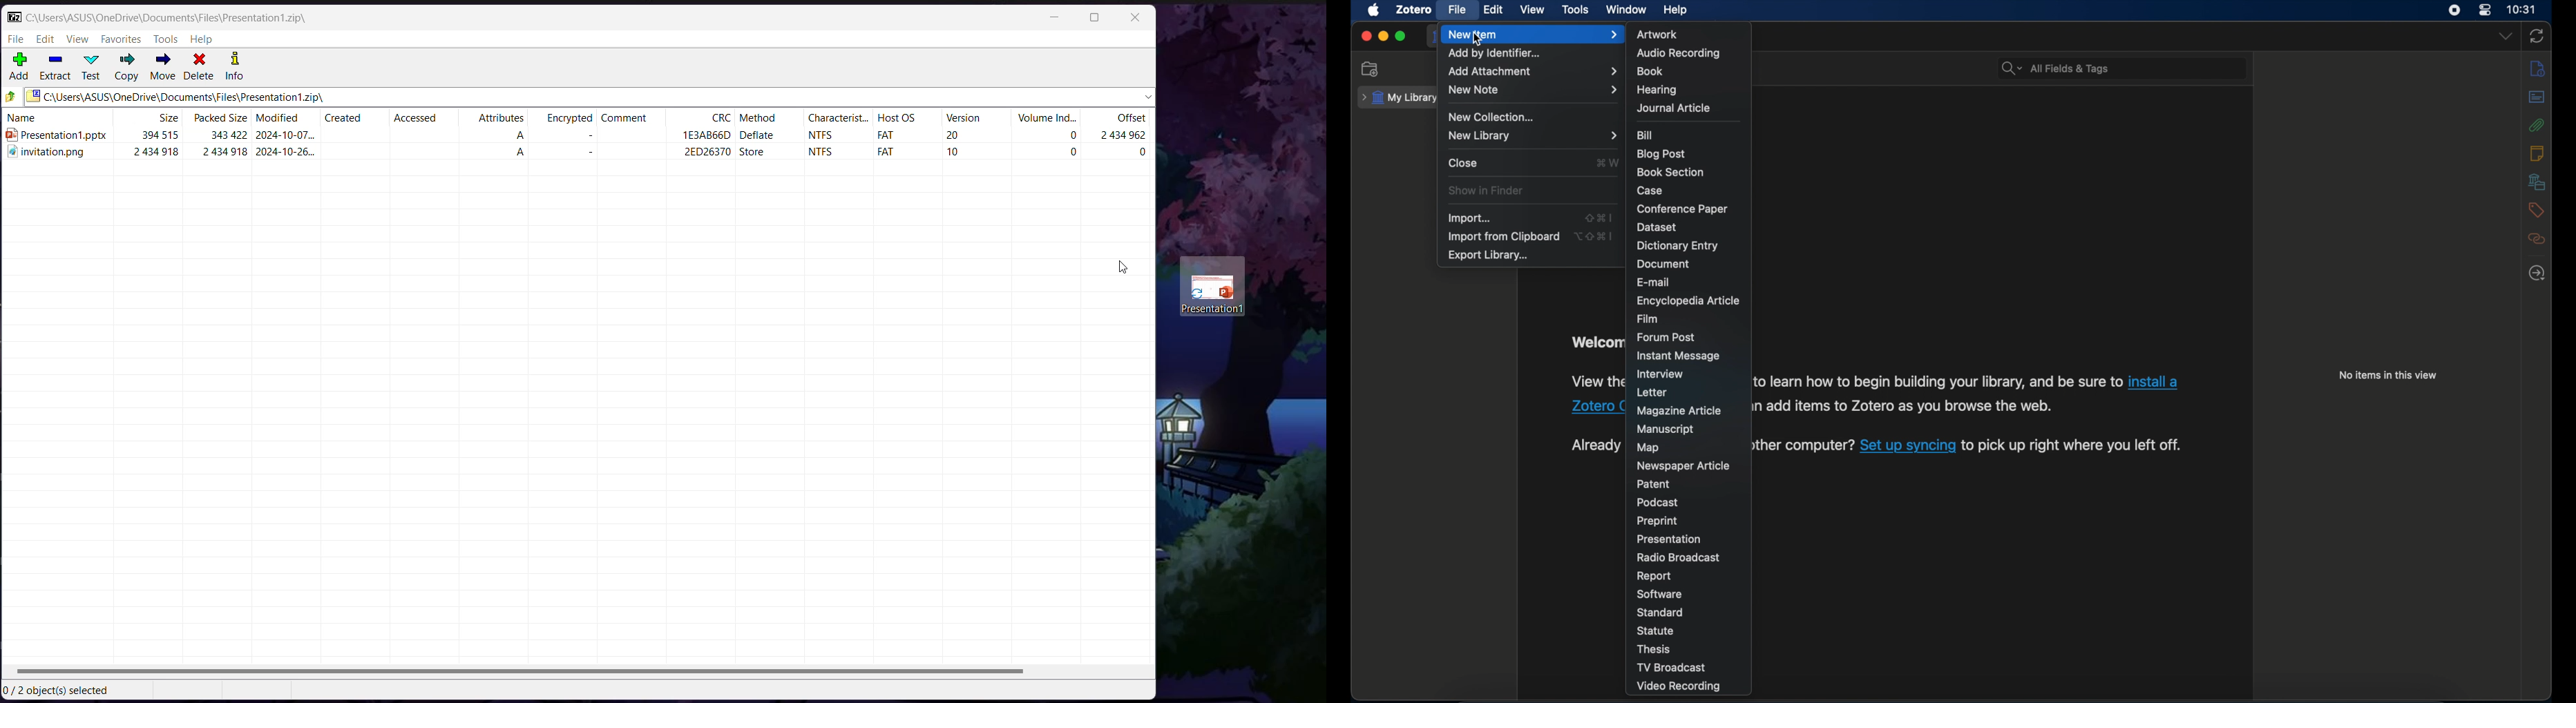 This screenshot has width=2576, height=728. What do you see at coordinates (1533, 34) in the screenshot?
I see `new item` at bounding box center [1533, 34].